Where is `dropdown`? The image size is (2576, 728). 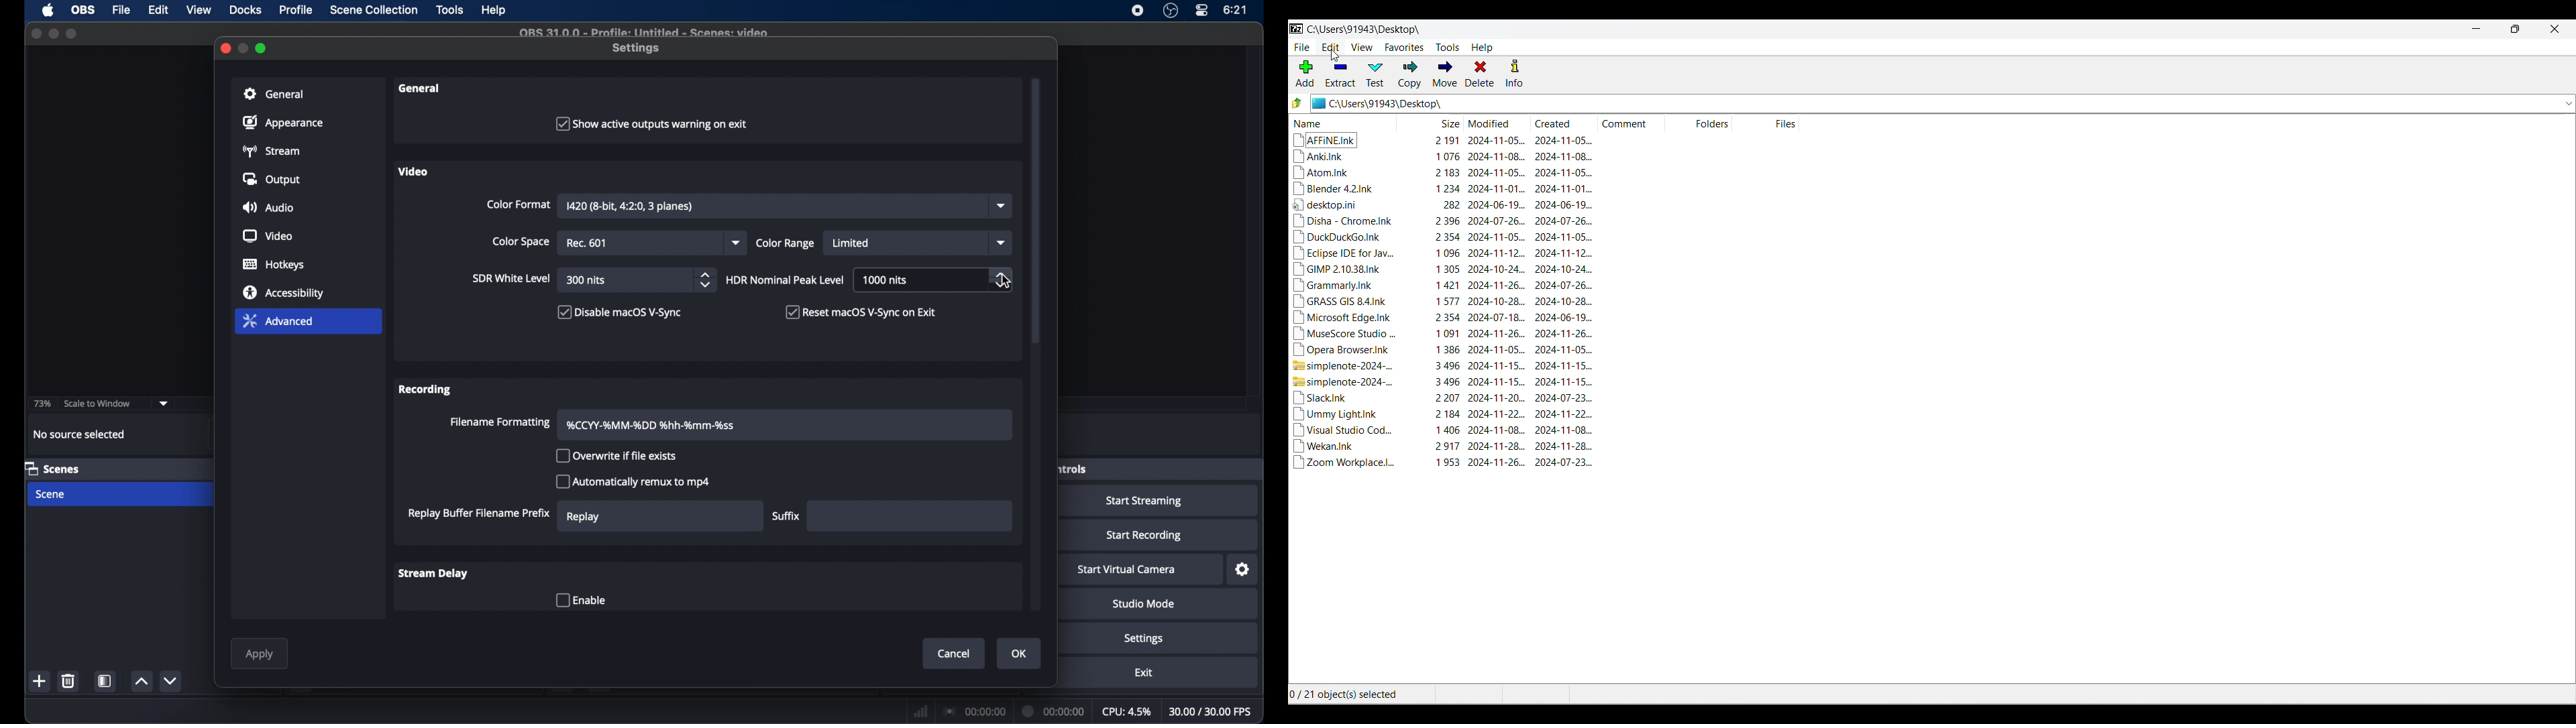 dropdown is located at coordinates (164, 404).